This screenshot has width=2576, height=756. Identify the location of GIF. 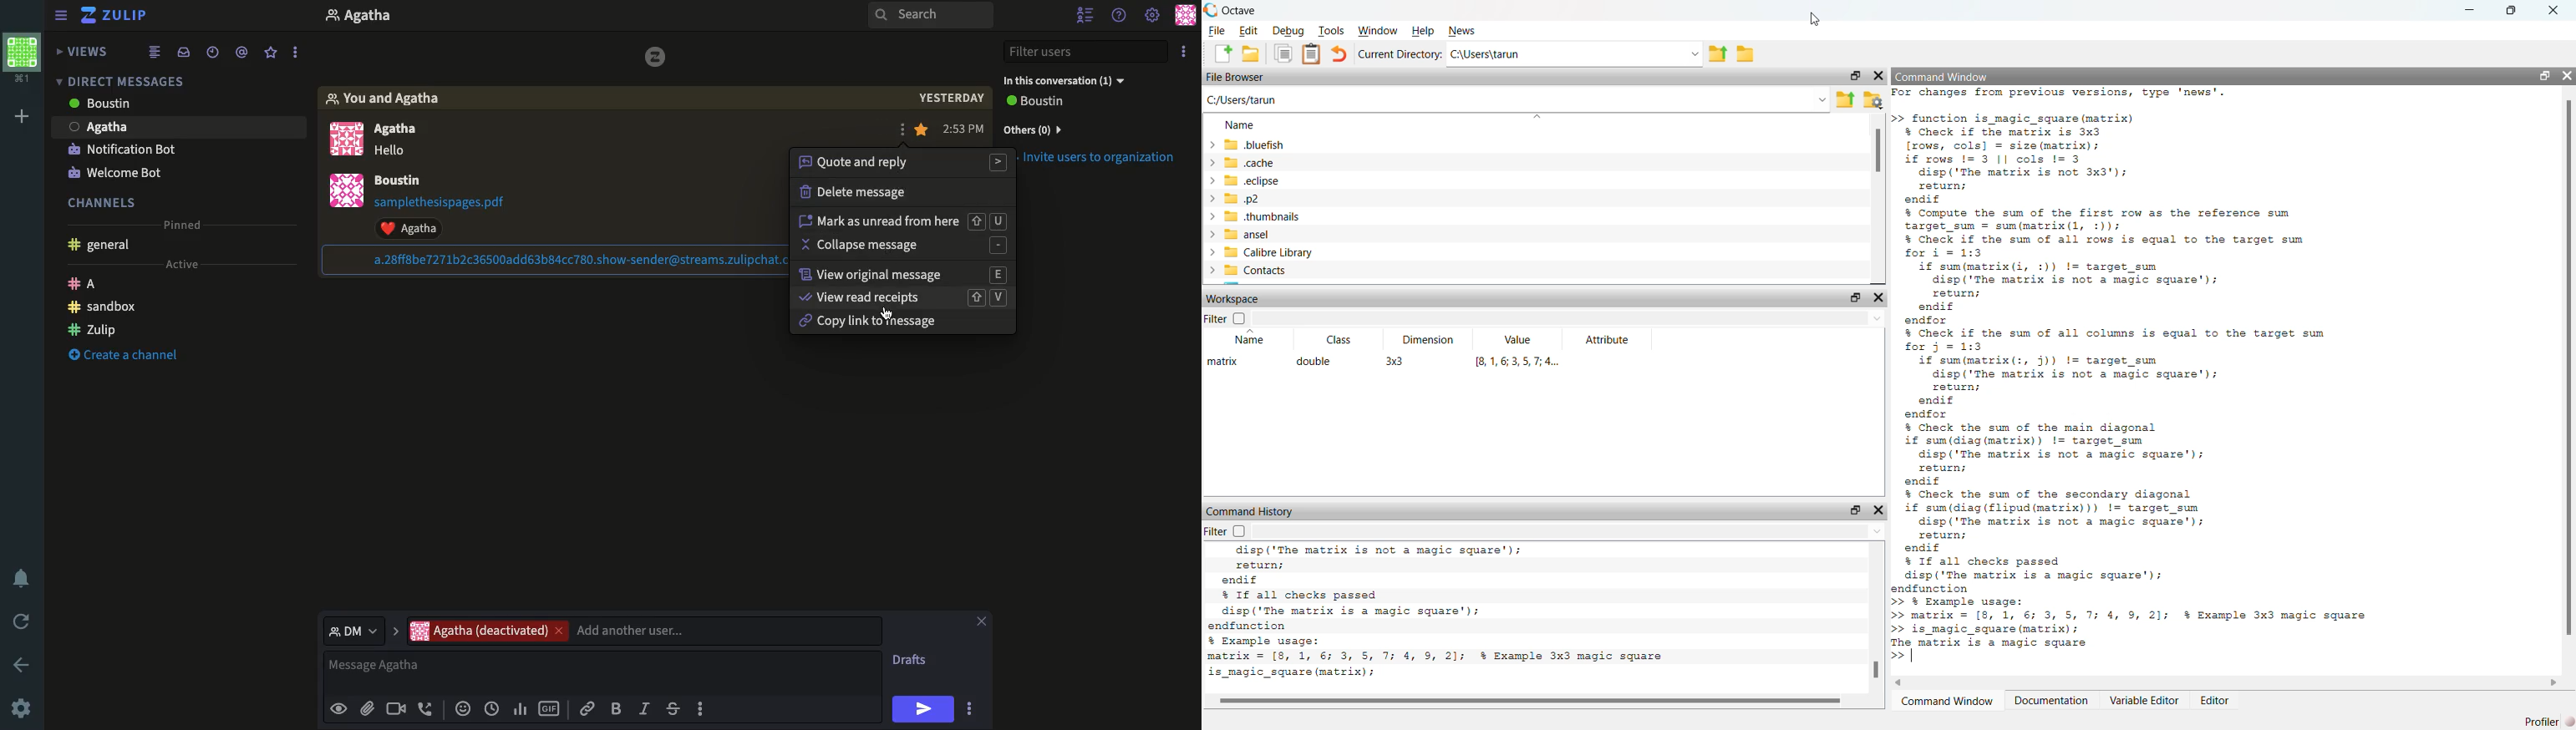
(549, 710).